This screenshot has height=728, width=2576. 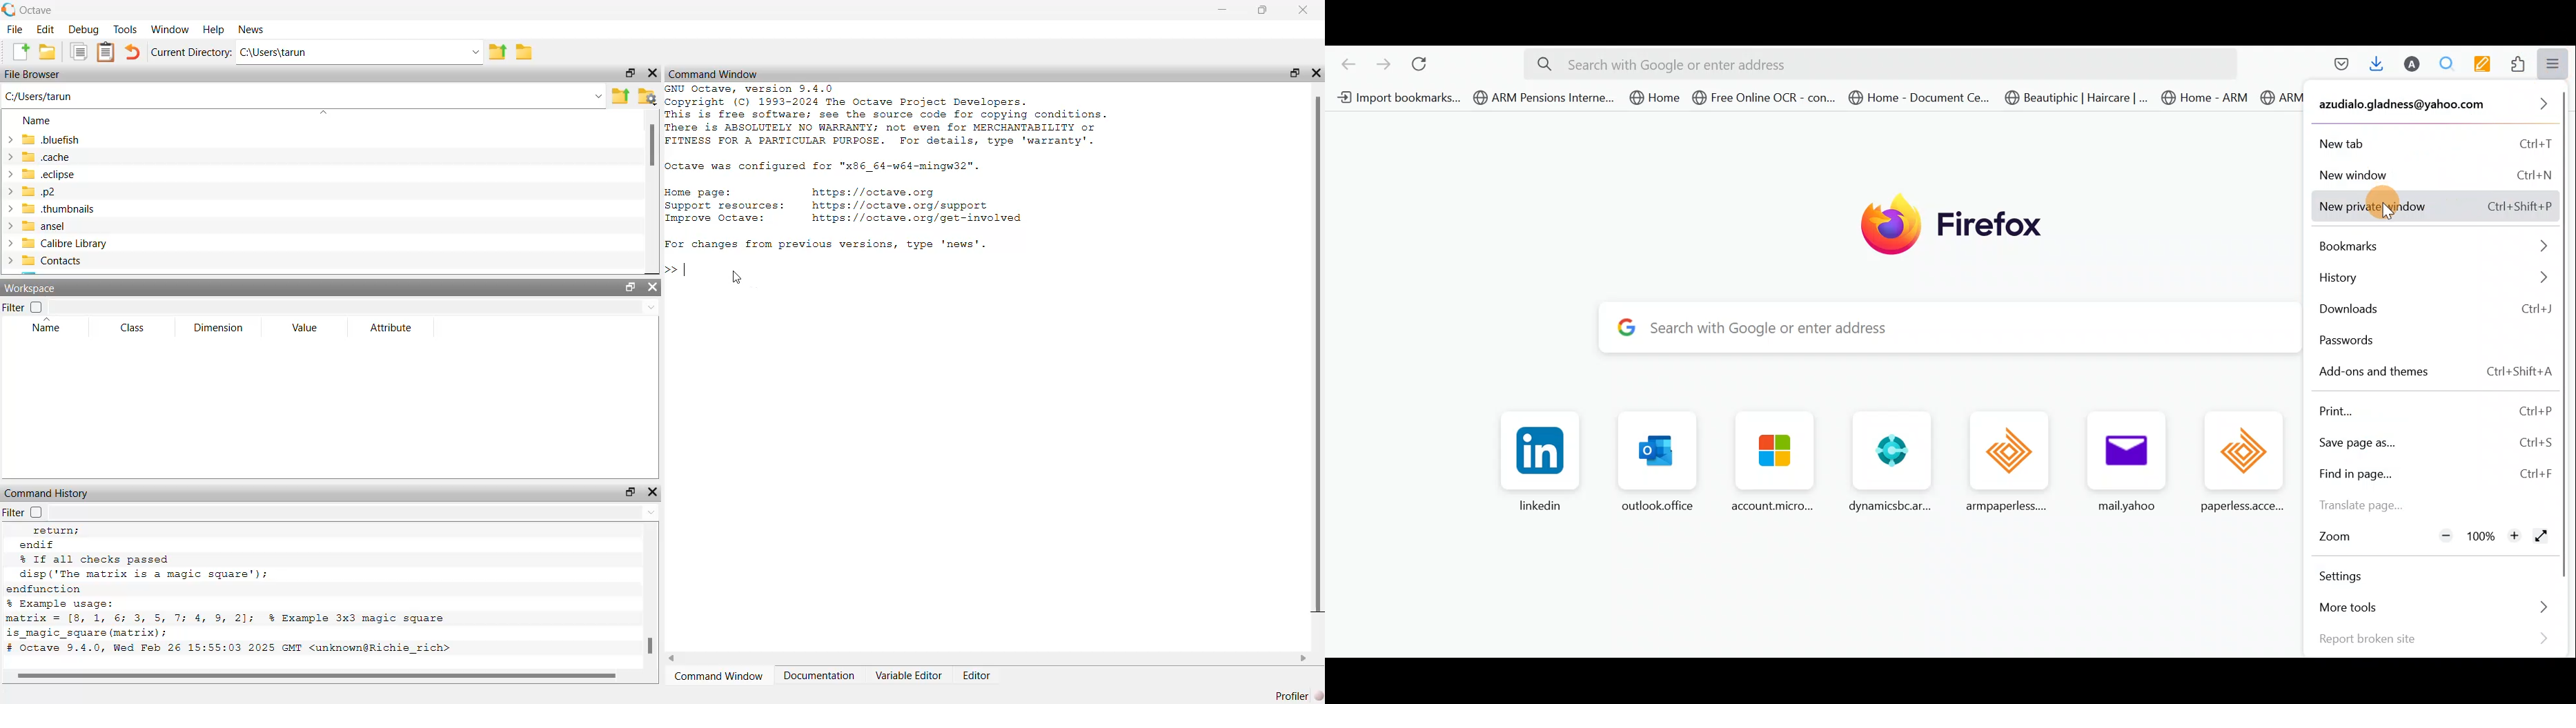 What do you see at coordinates (2520, 63) in the screenshot?
I see `Extensions` at bounding box center [2520, 63].